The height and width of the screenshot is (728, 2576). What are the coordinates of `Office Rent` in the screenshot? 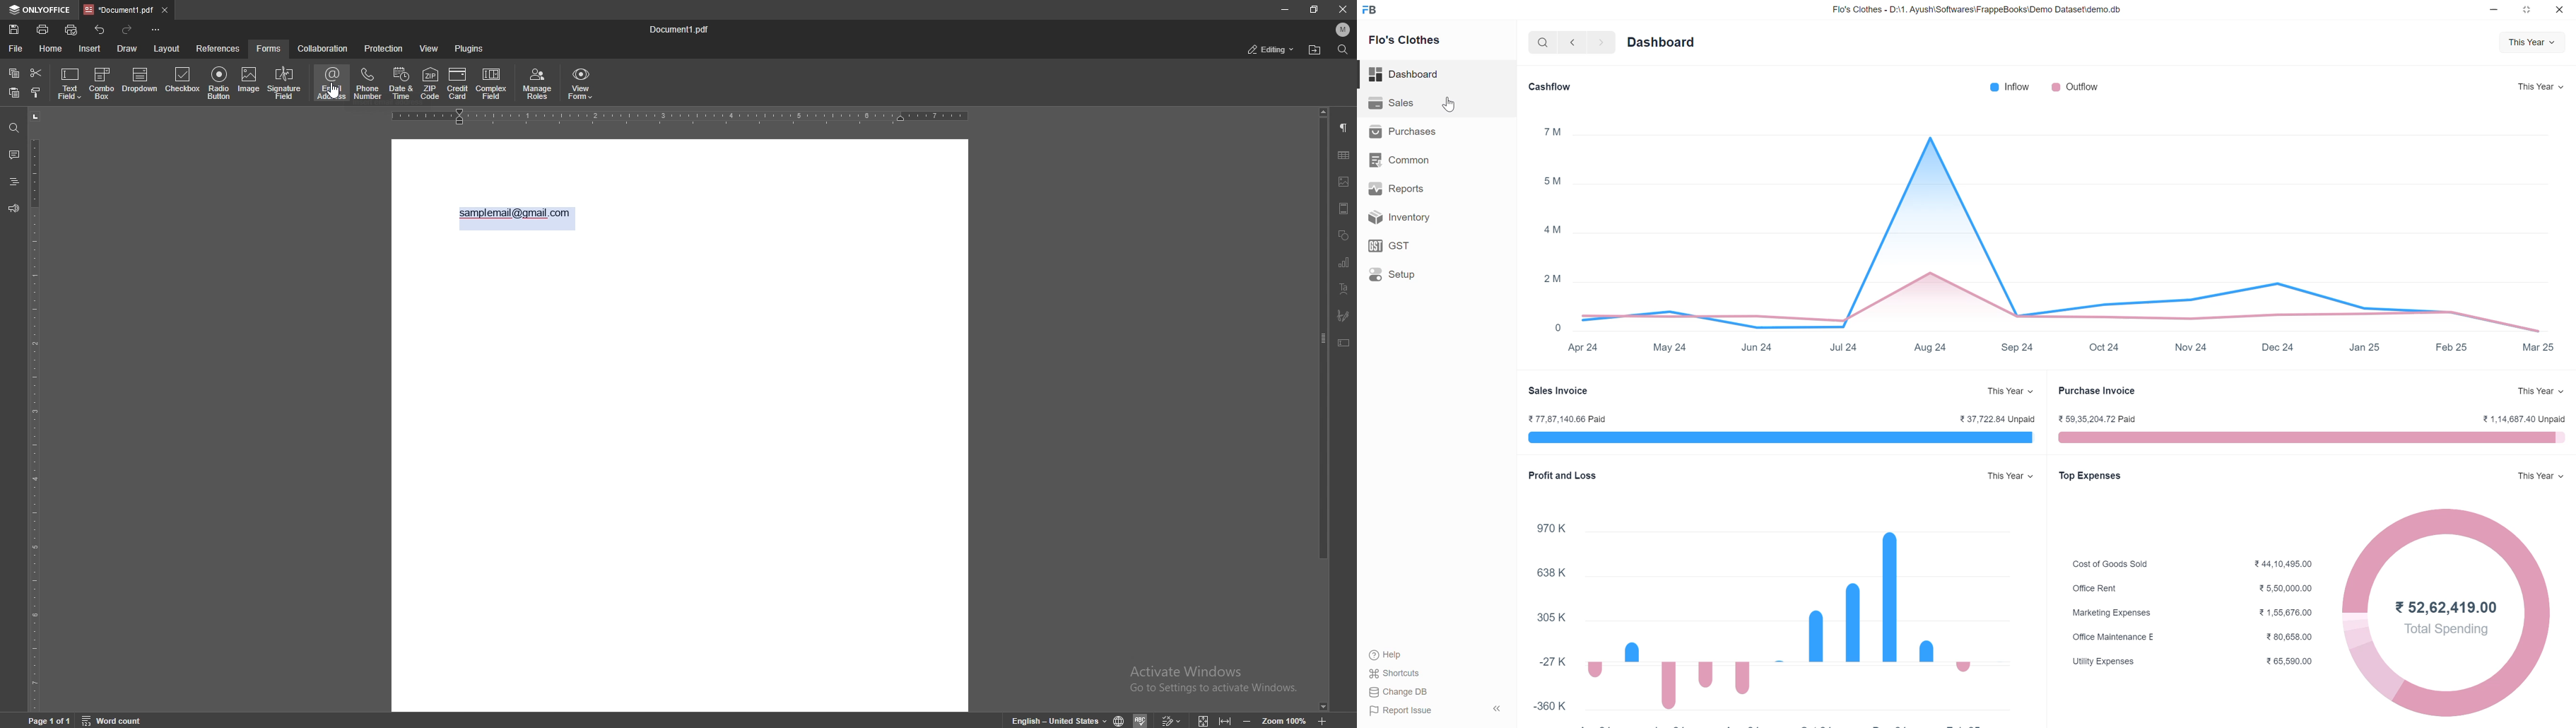 It's located at (2112, 589).